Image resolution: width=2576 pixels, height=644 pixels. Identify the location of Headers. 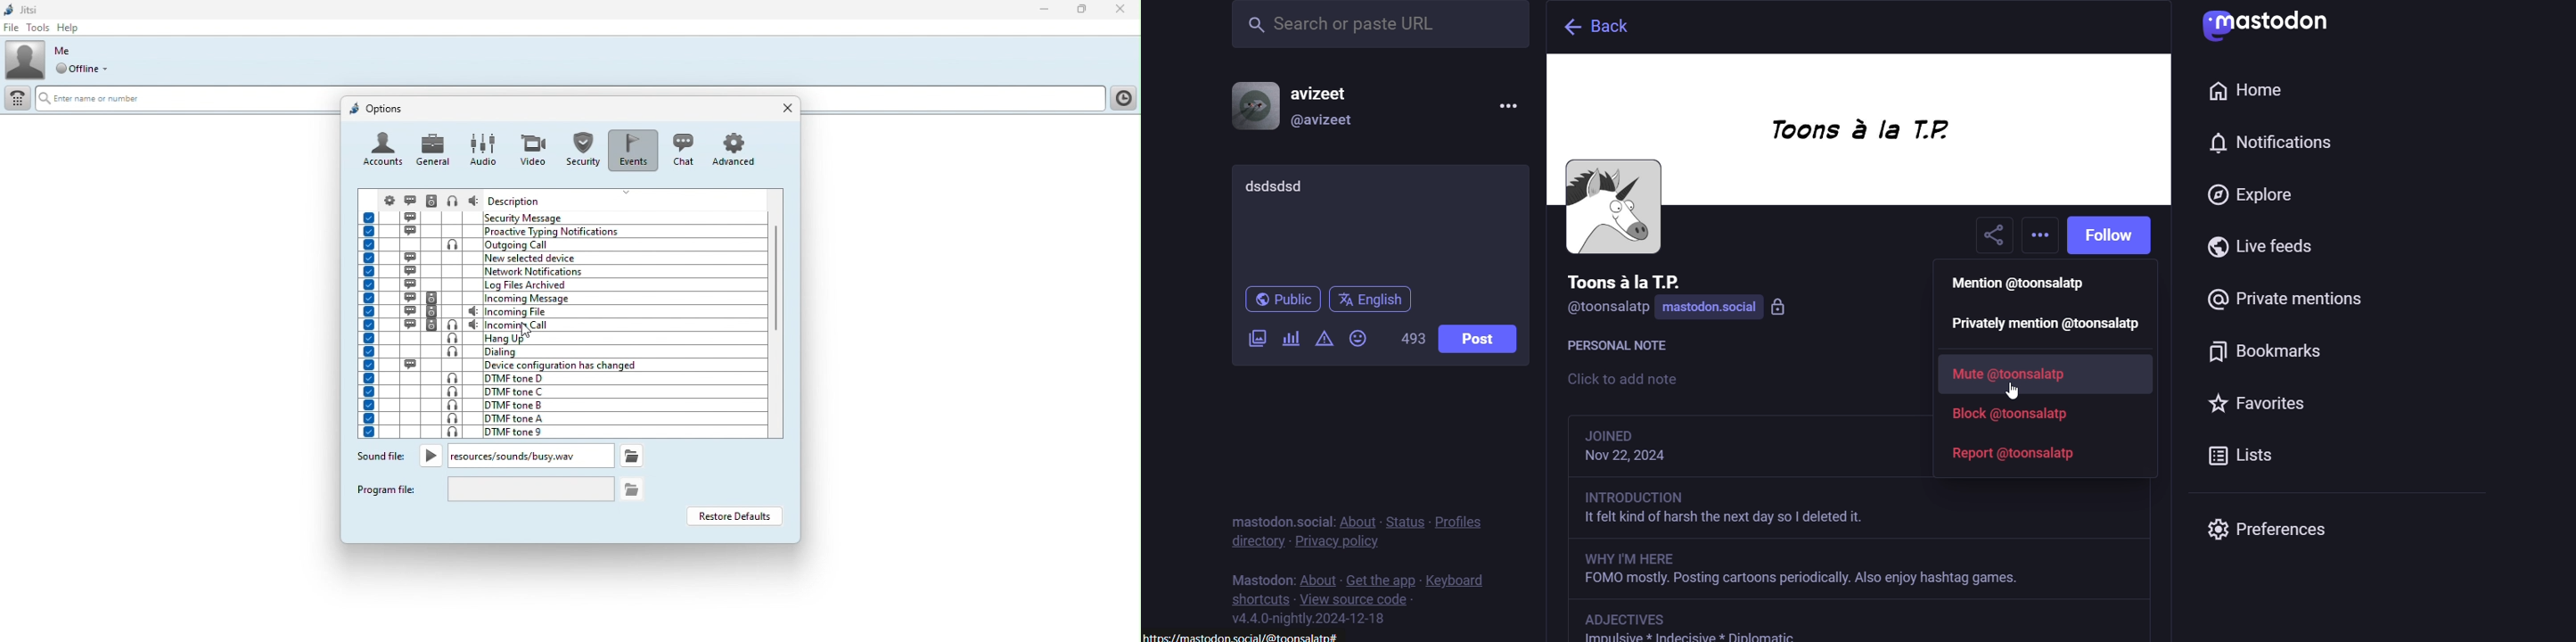
(563, 198).